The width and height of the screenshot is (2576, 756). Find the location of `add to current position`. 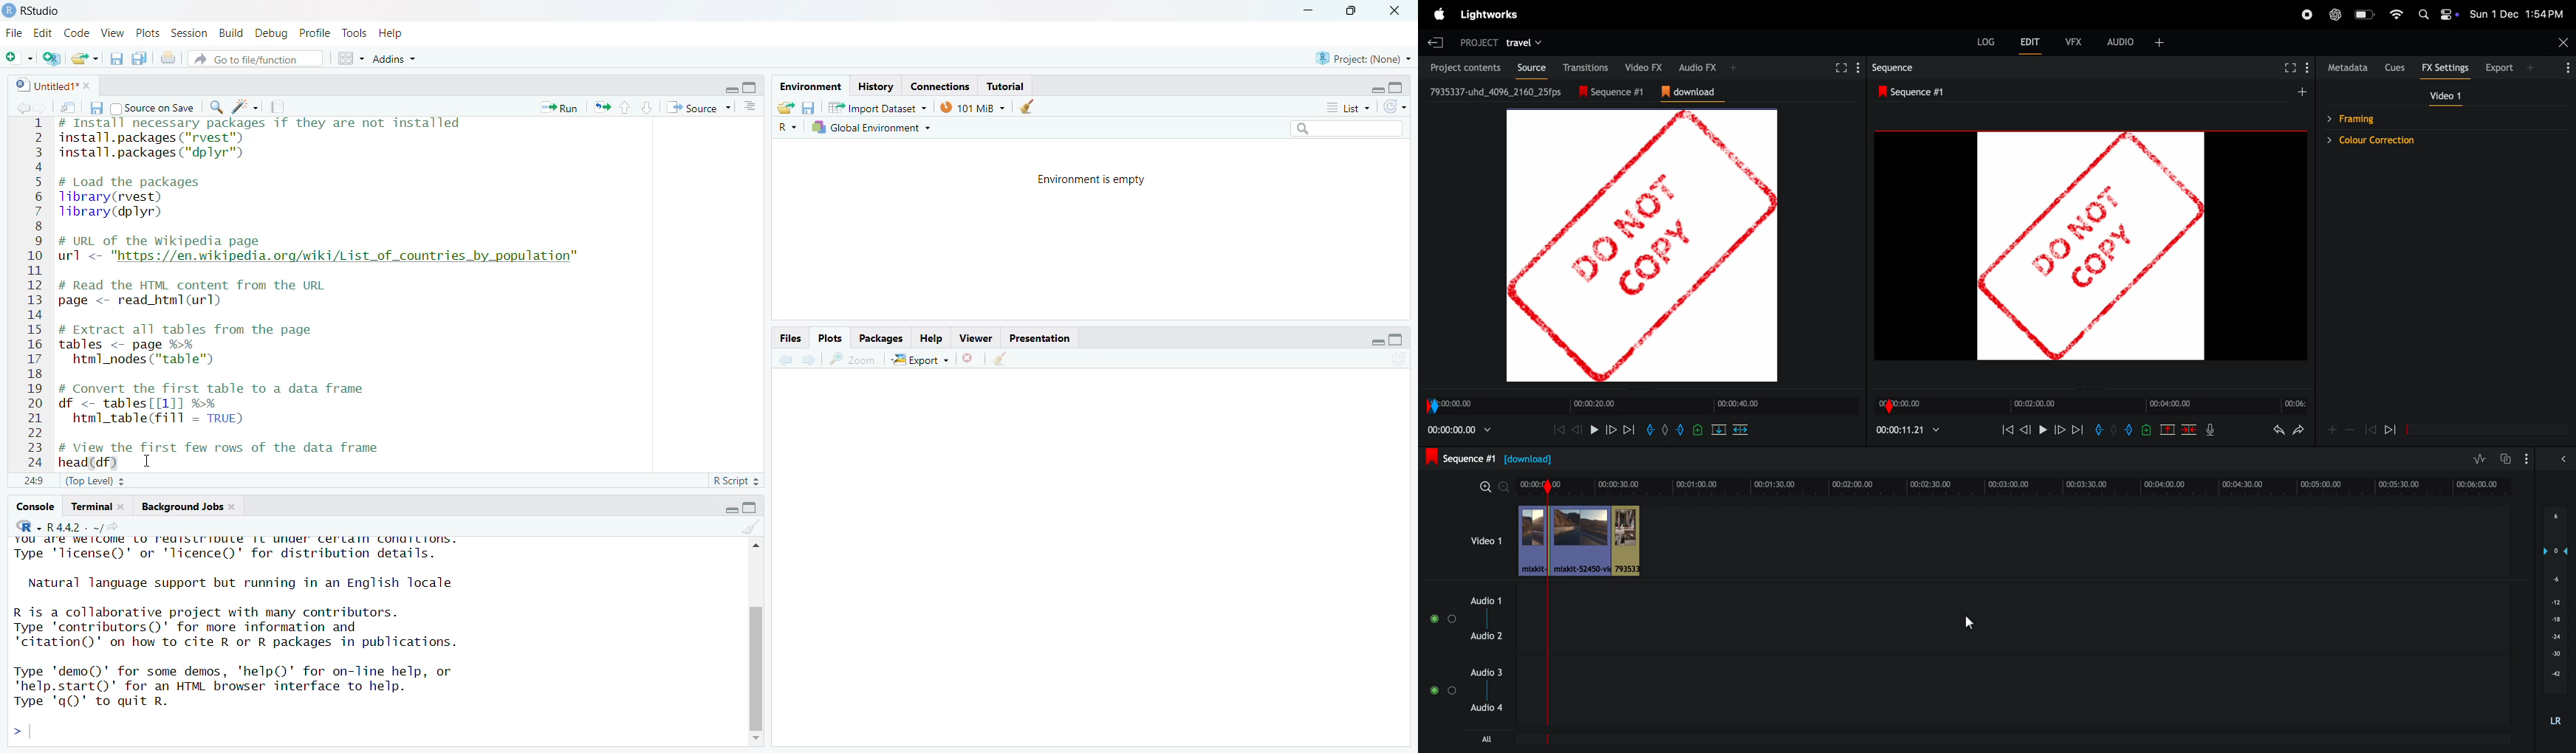

add to current position is located at coordinates (1698, 430).